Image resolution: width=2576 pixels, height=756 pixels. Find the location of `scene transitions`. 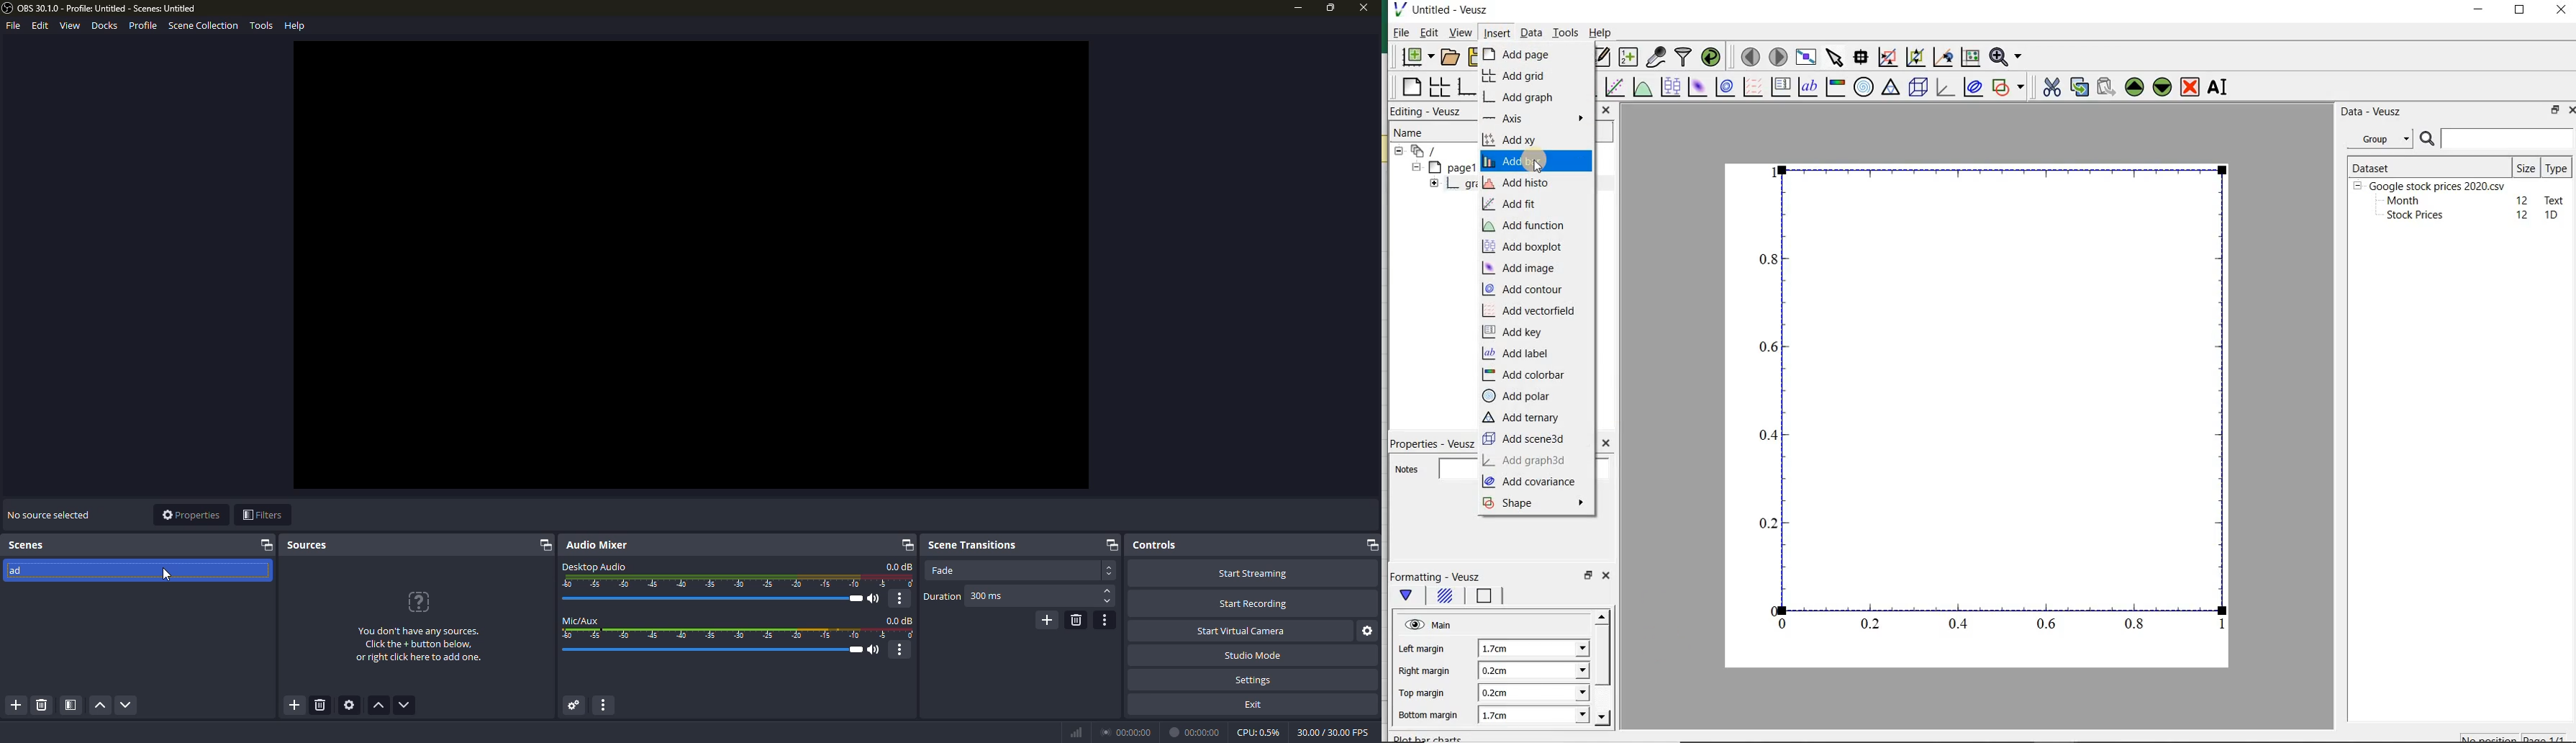

scene transitions is located at coordinates (972, 543).